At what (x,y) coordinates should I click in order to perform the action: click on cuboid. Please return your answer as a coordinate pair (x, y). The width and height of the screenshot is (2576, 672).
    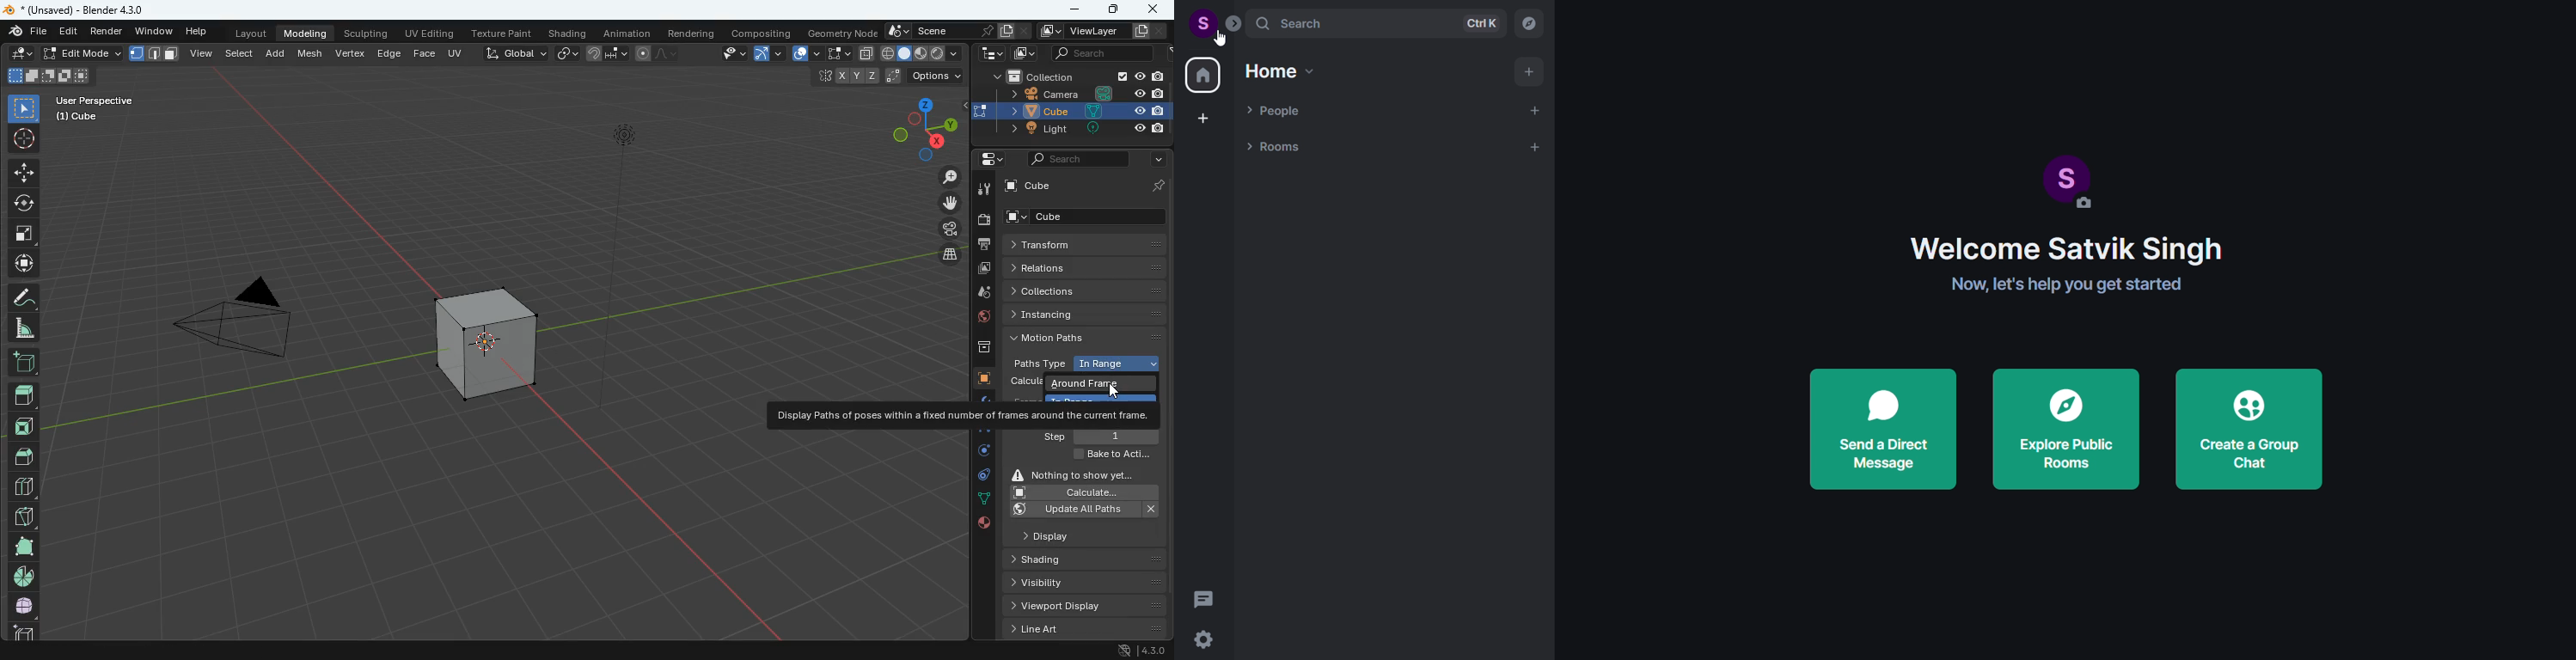
    Looking at the image, I should click on (21, 631).